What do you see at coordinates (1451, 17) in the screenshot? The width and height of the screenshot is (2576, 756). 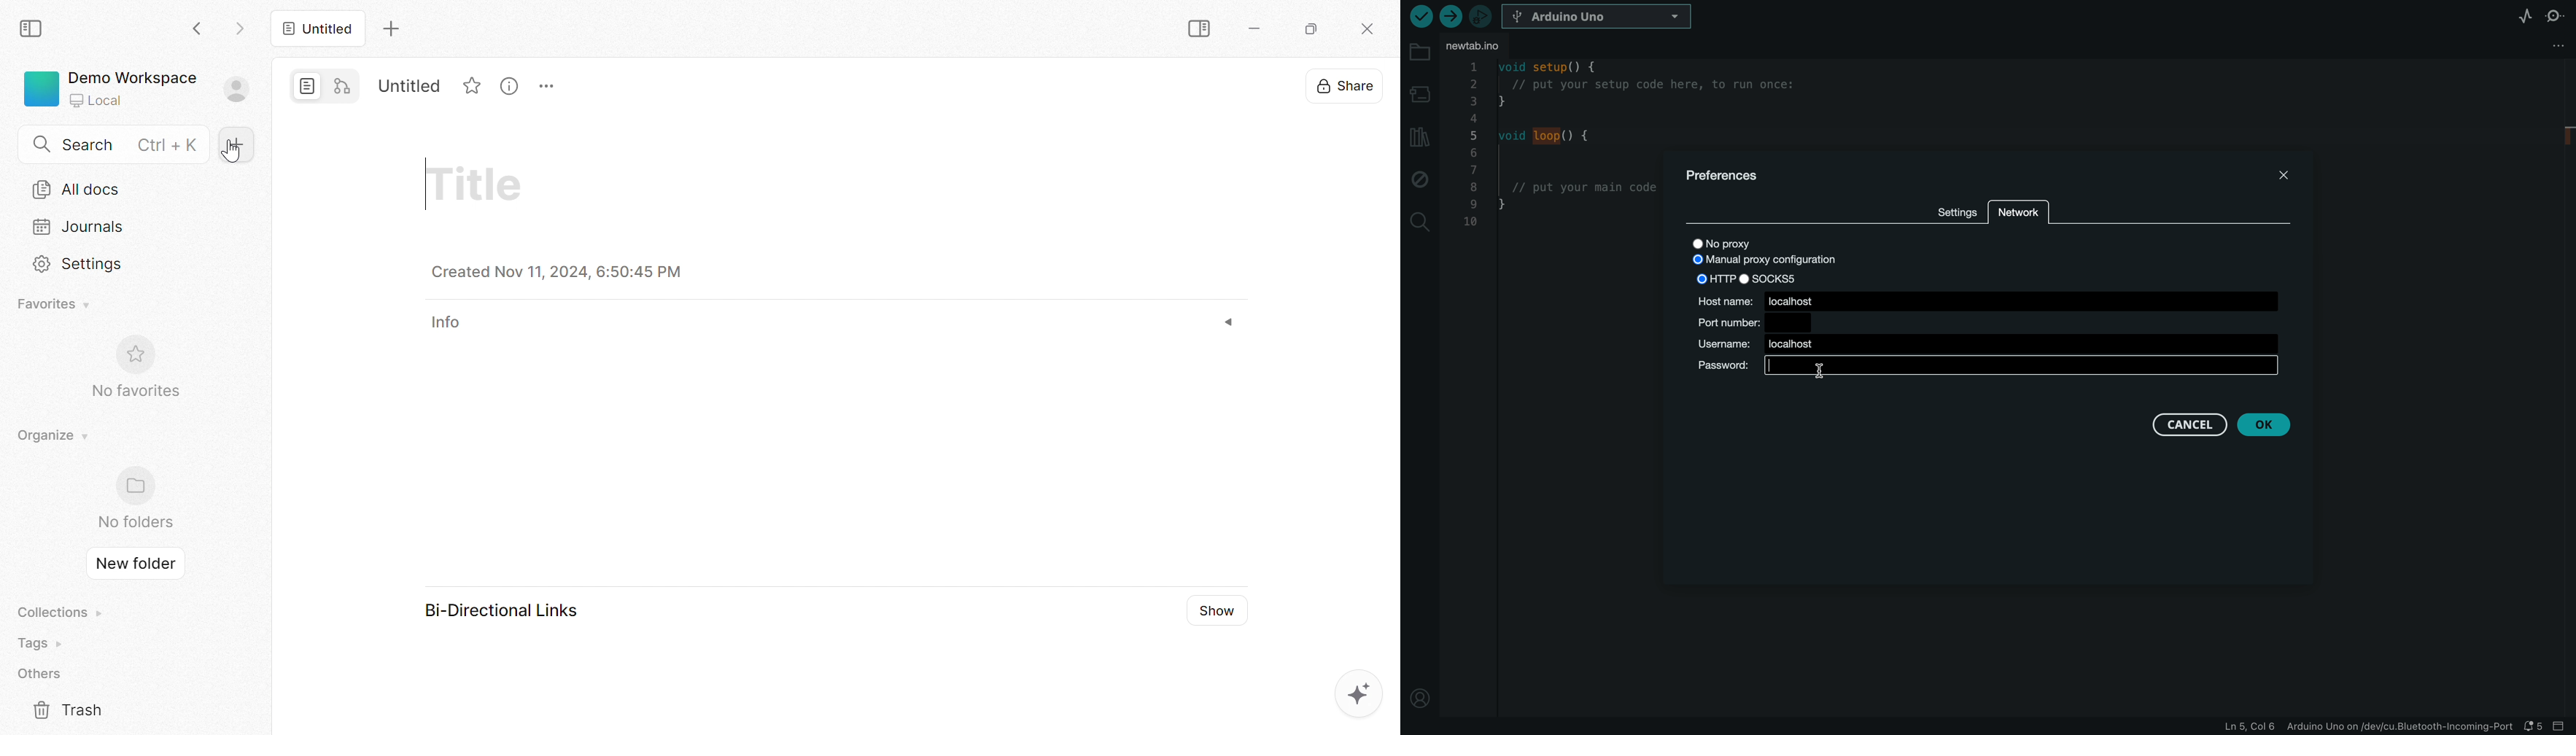 I see `upload` at bounding box center [1451, 17].